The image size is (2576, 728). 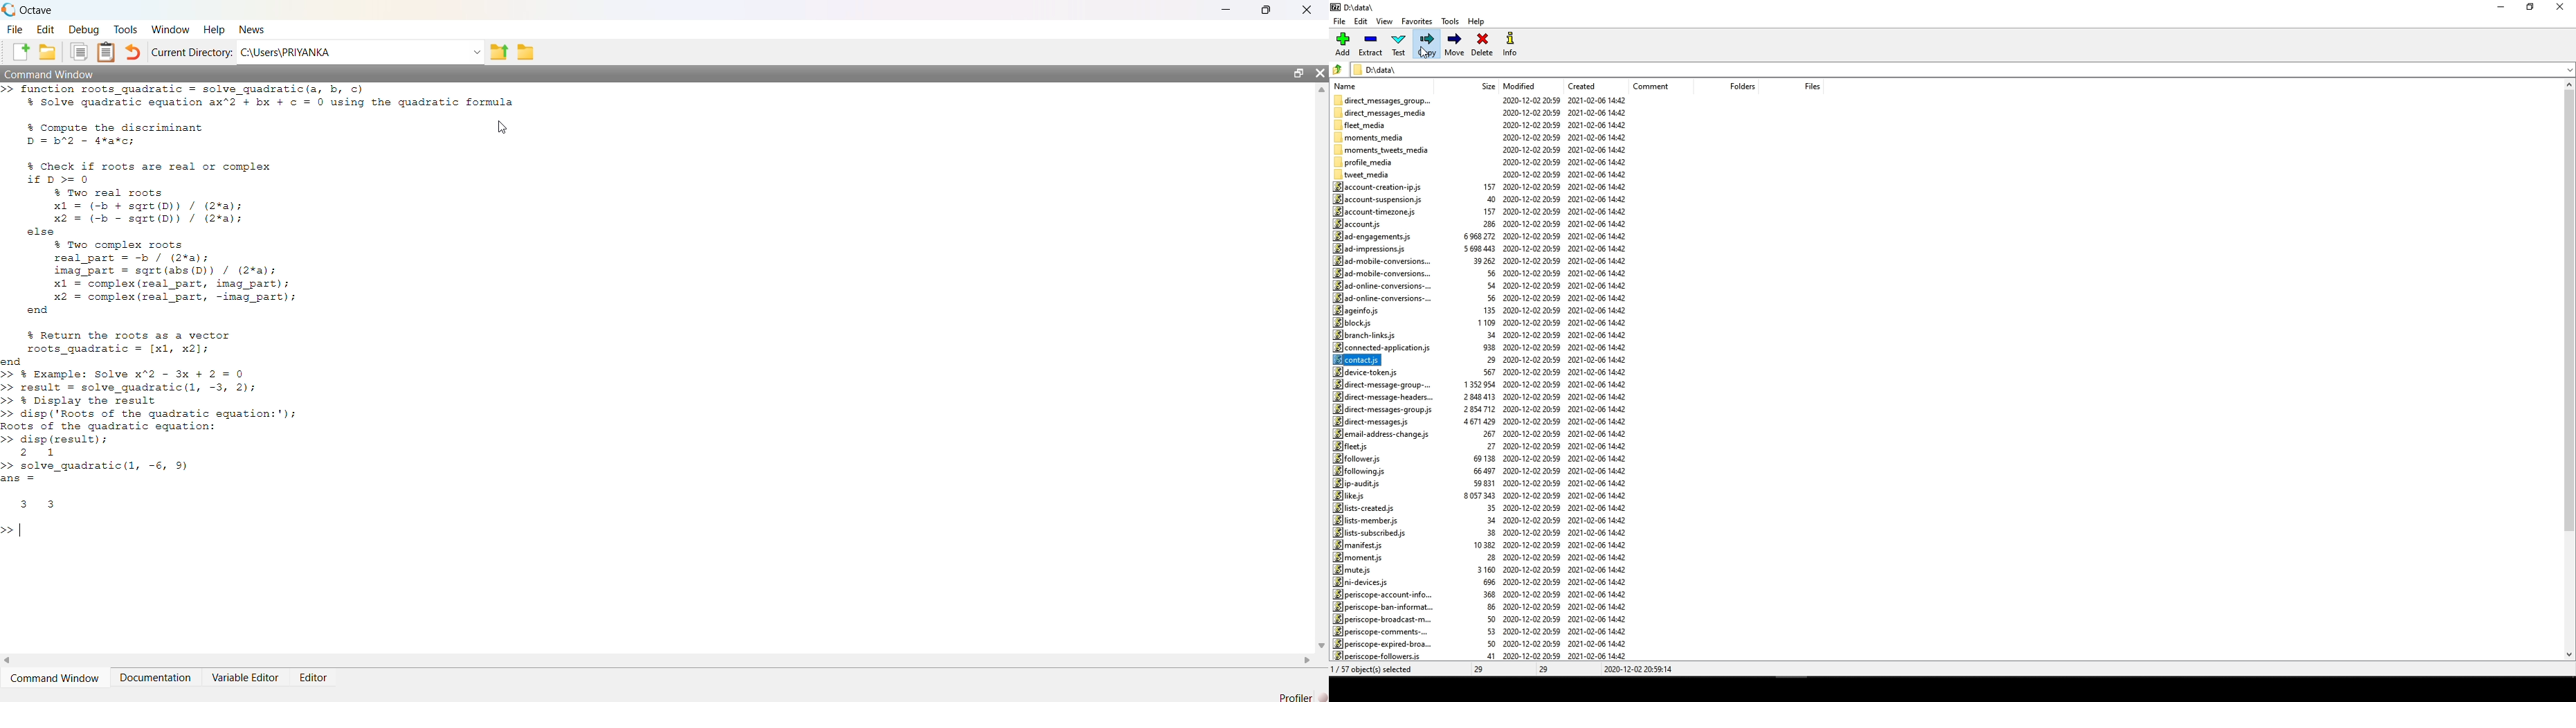 What do you see at coordinates (1305, 660) in the screenshot?
I see `Right` at bounding box center [1305, 660].